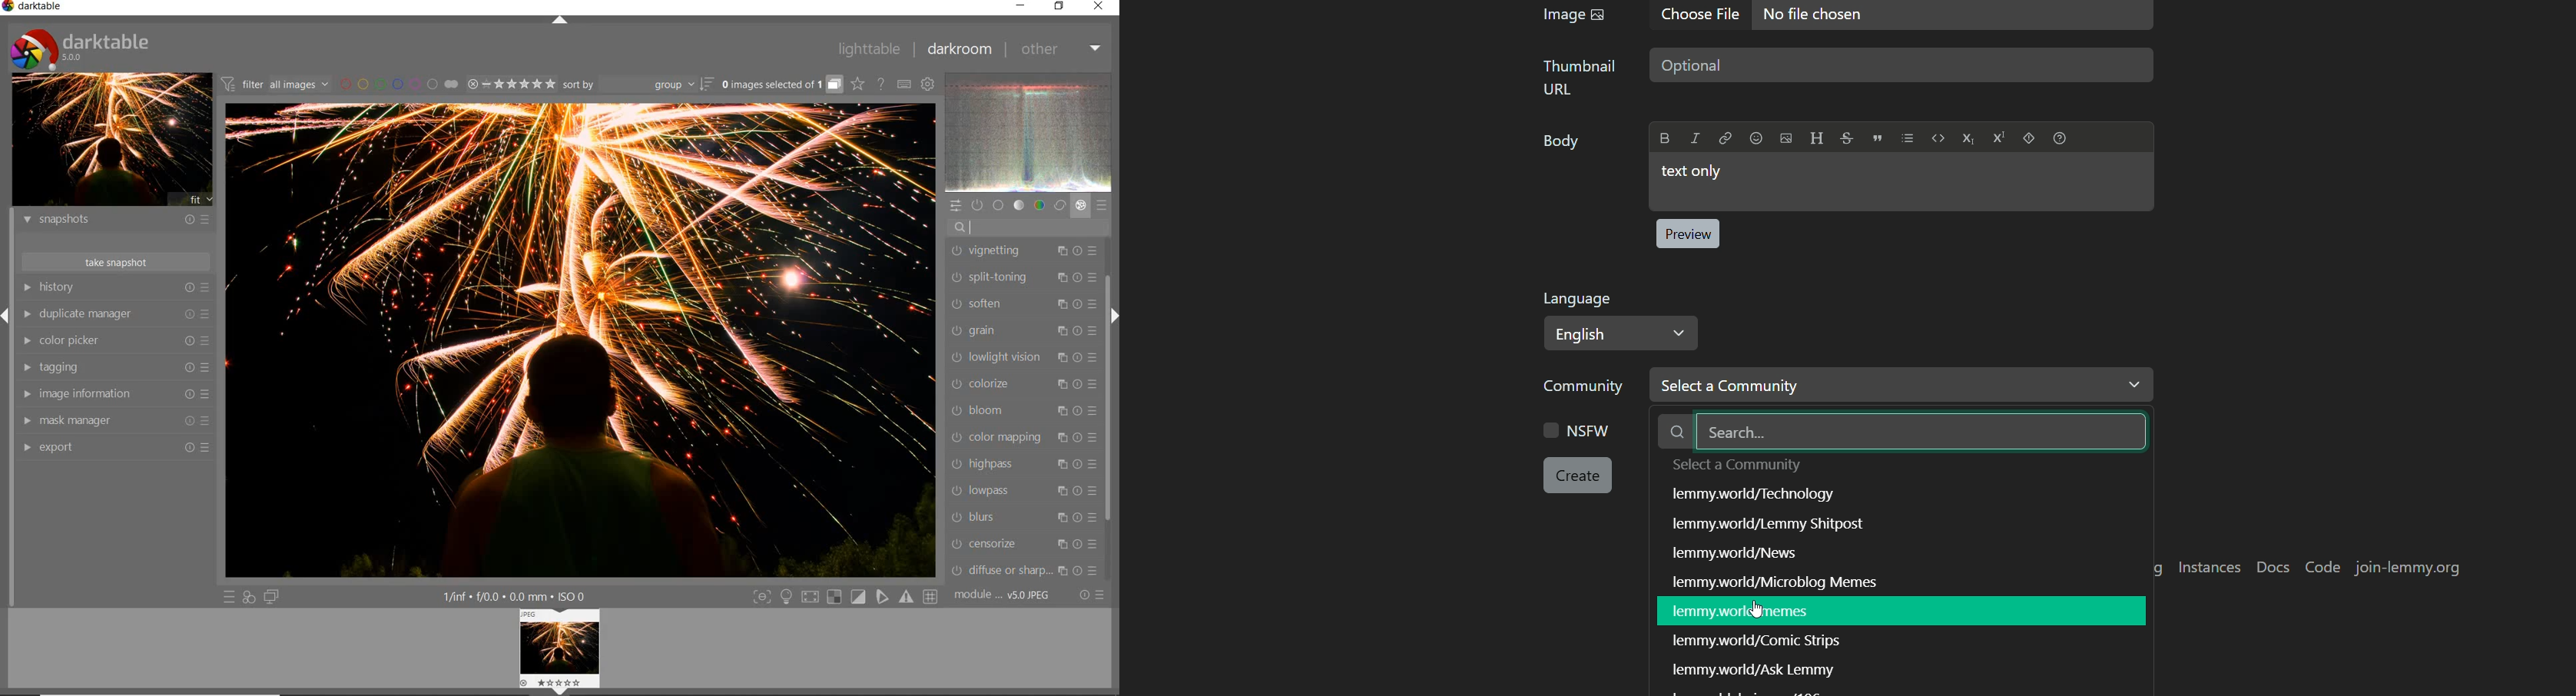  Describe the element at coordinates (397, 84) in the screenshot. I see `filter images by color labels` at that location.